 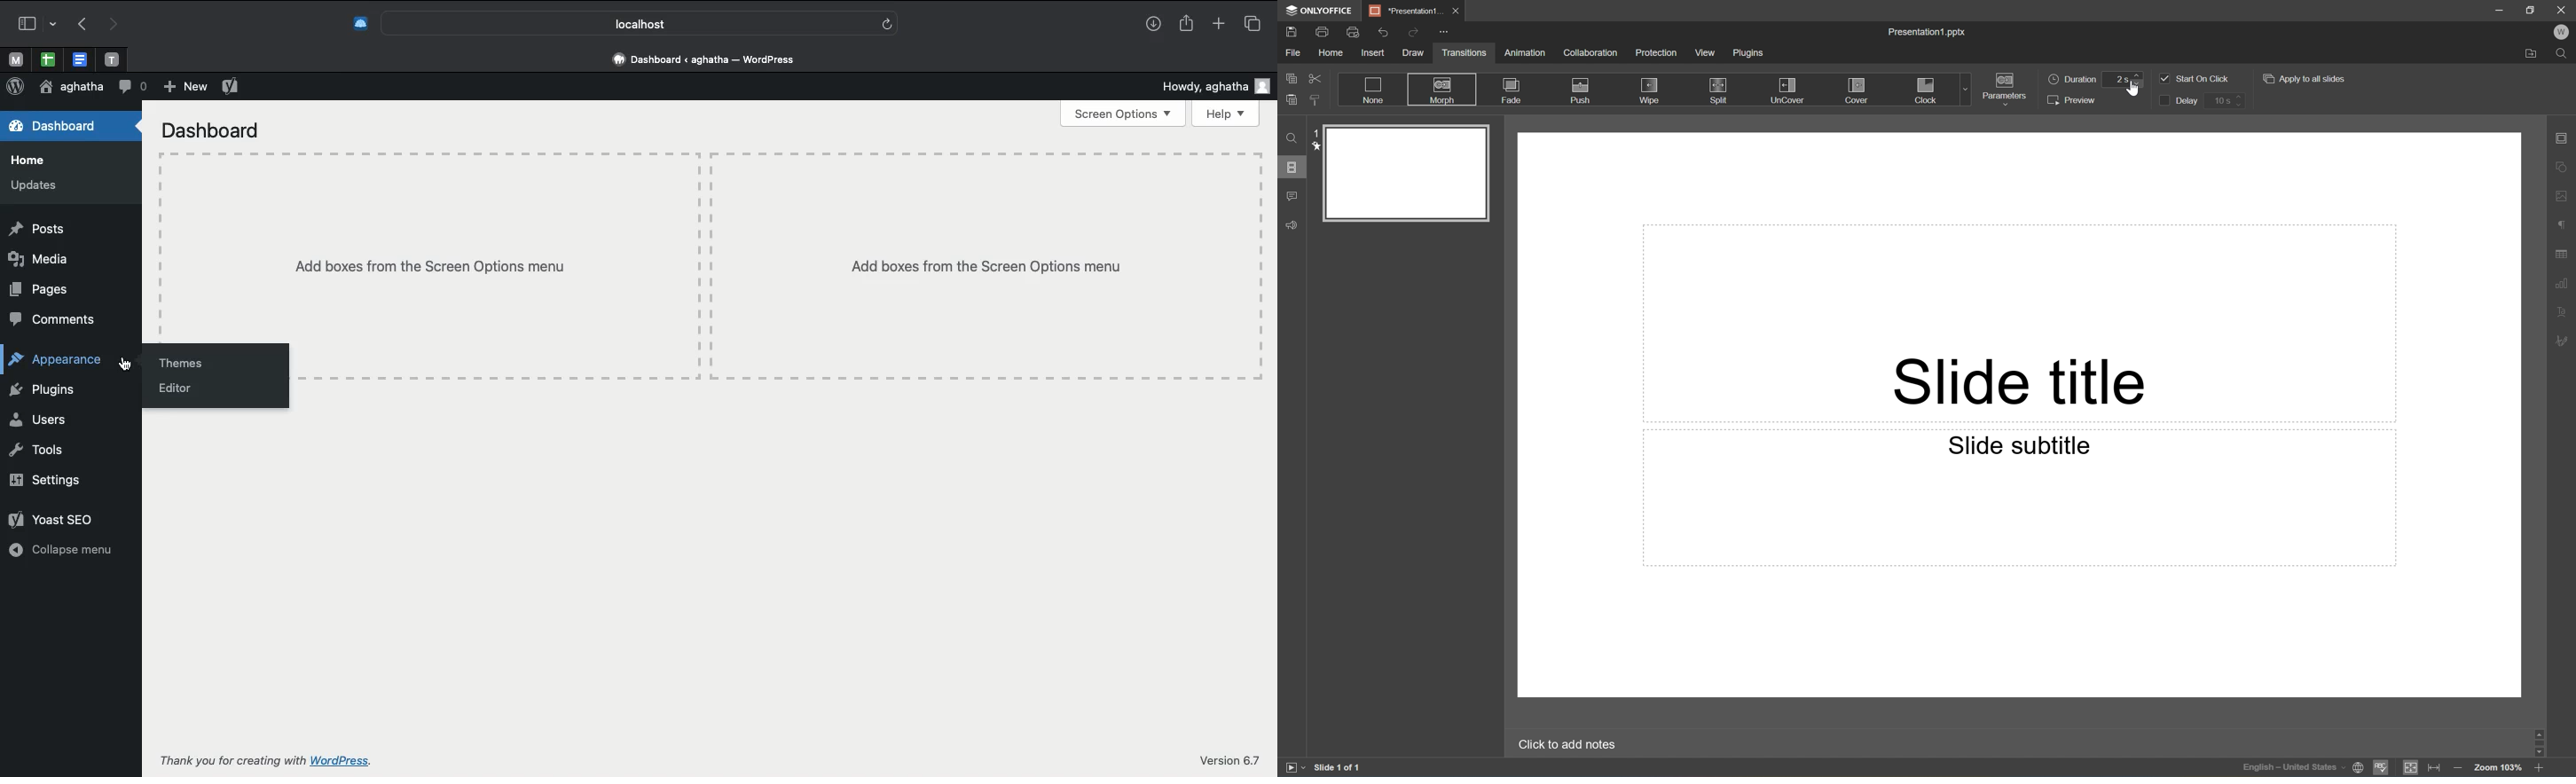 I want to click on Protection, so click(x=1657, y=52).